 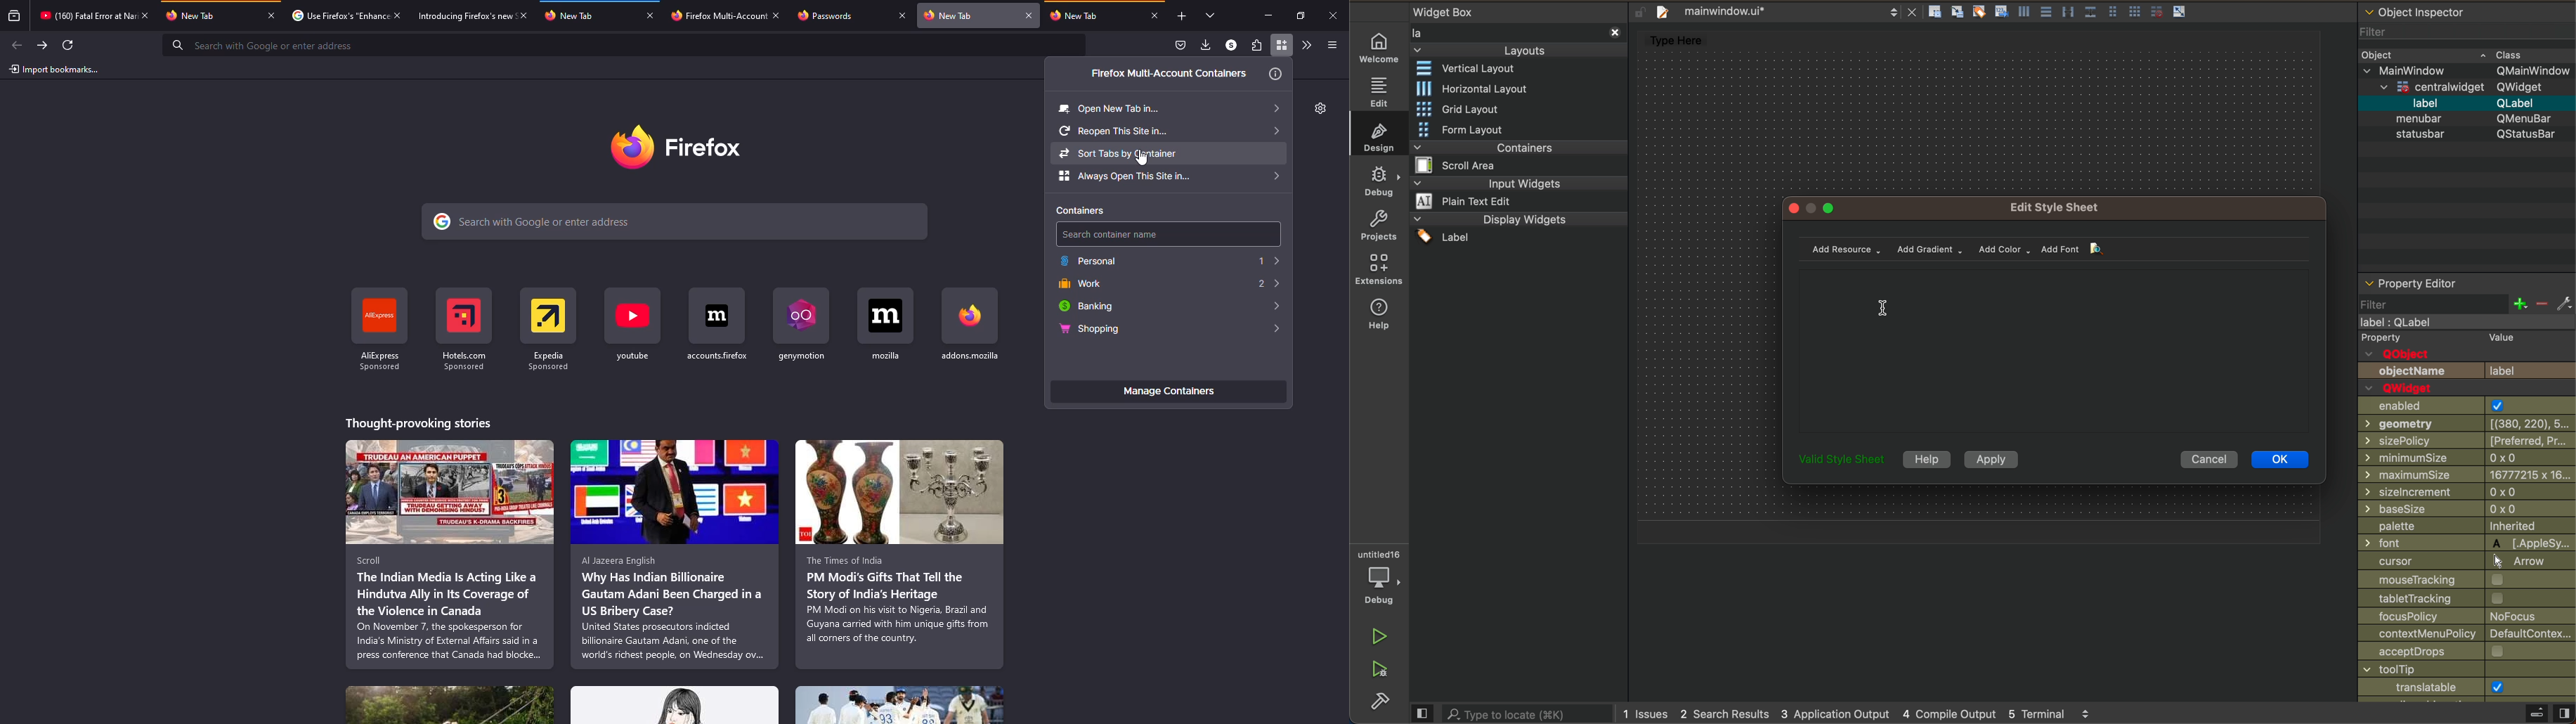 What do you see at coordinates (337, 15) in the screenshot?
I see `tab` at bounding box center [337, 15].